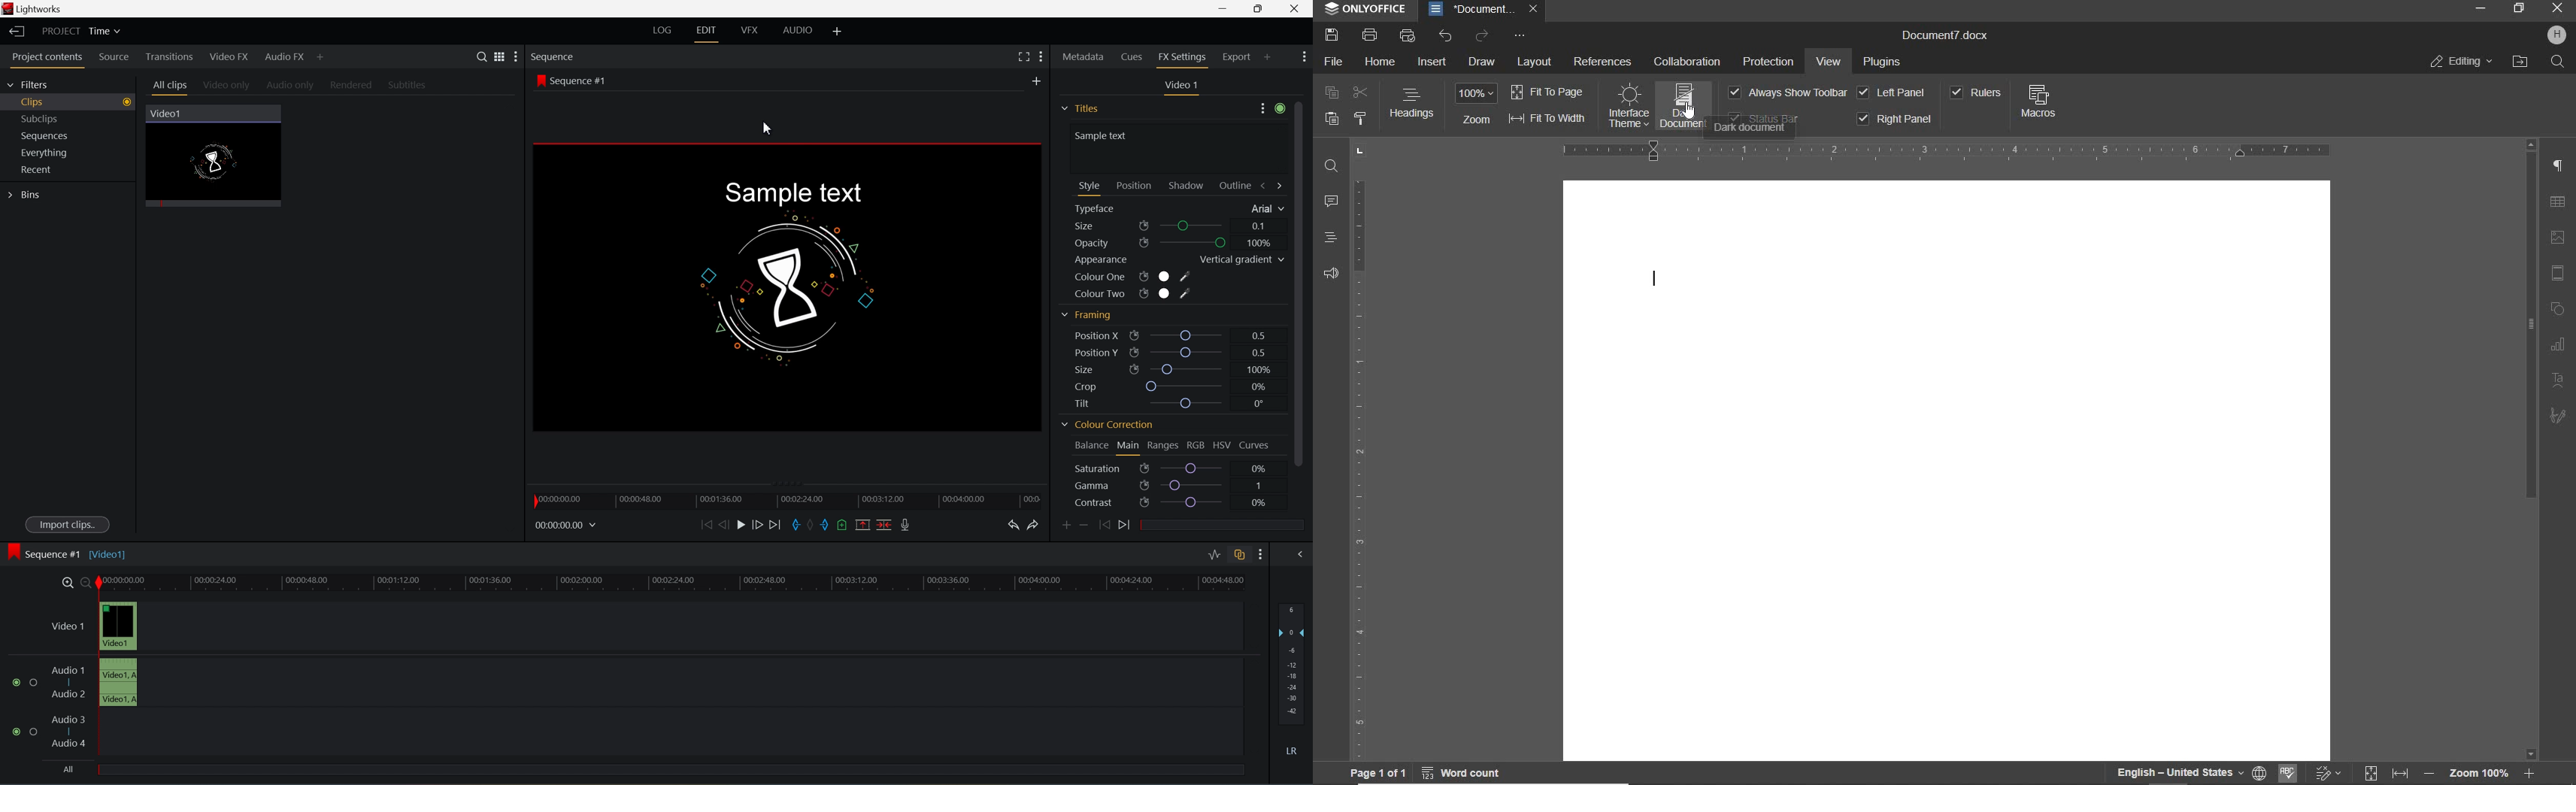 The width and height of the screenshot is (2576, 812). What do you see at coordinates (1082, 107) in the screenshot?
I see `Files` at bounding box center [1082, 107].